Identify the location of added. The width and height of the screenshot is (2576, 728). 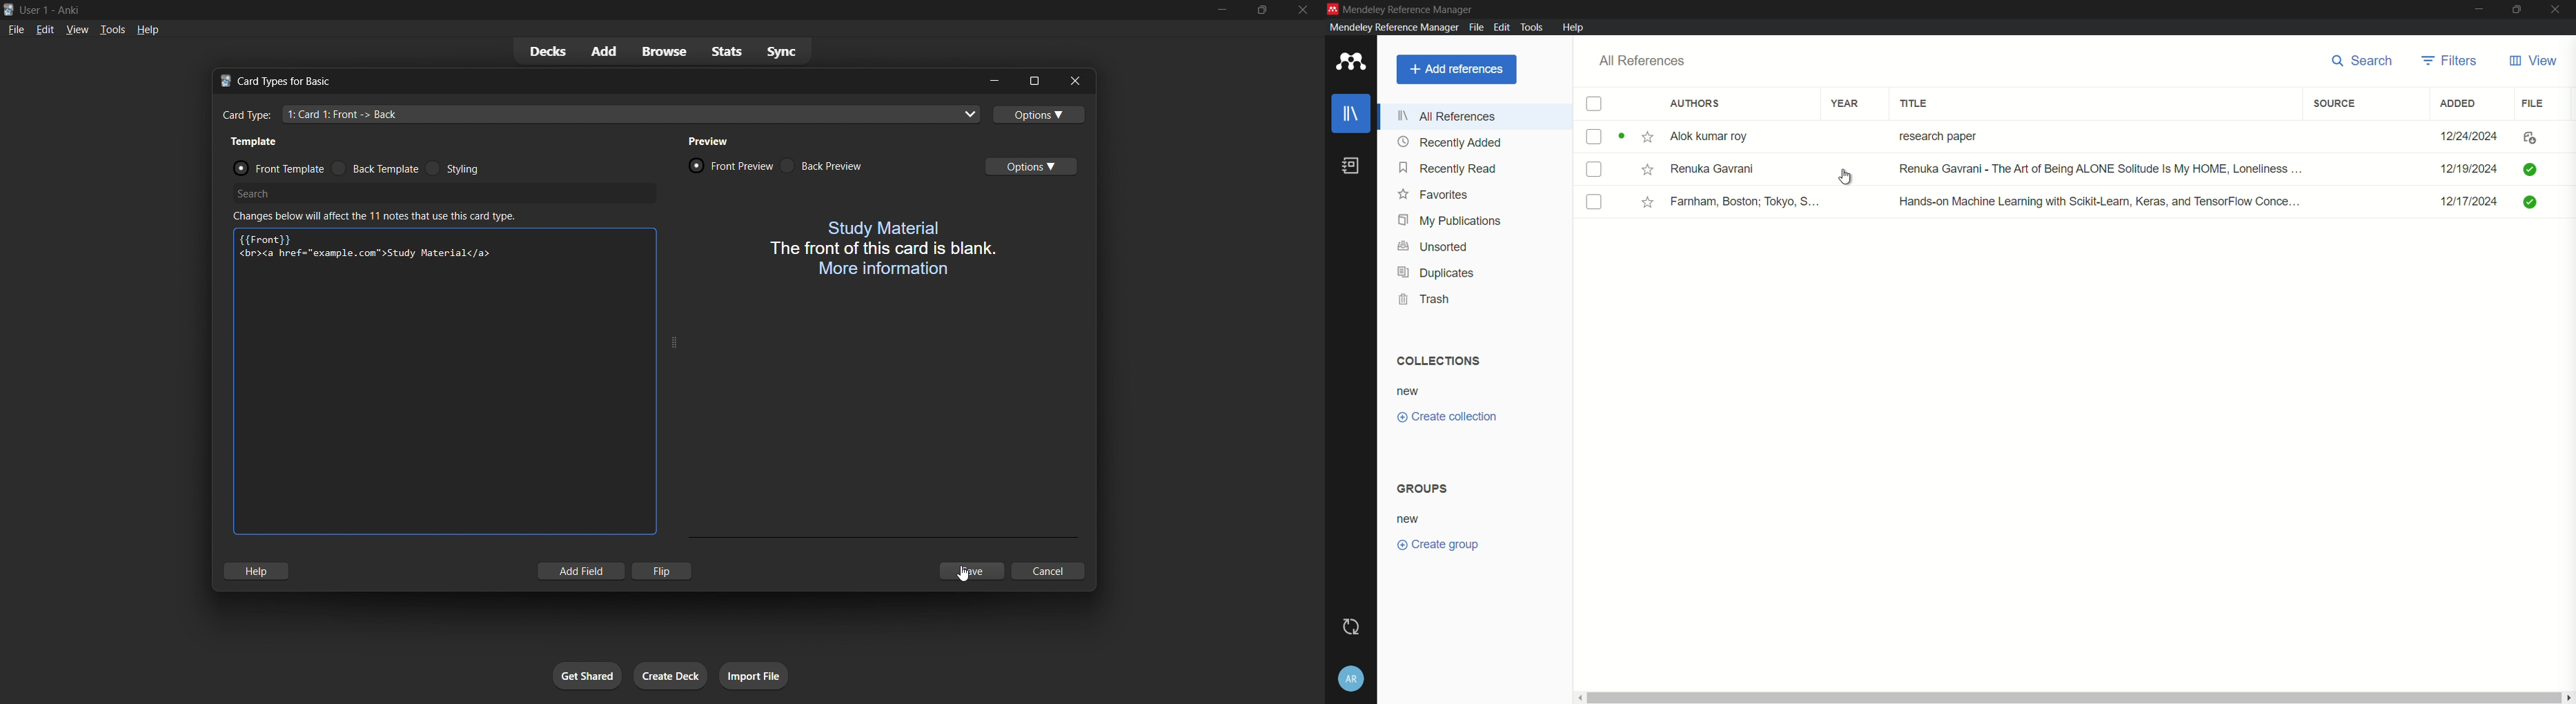
(2458, 104).